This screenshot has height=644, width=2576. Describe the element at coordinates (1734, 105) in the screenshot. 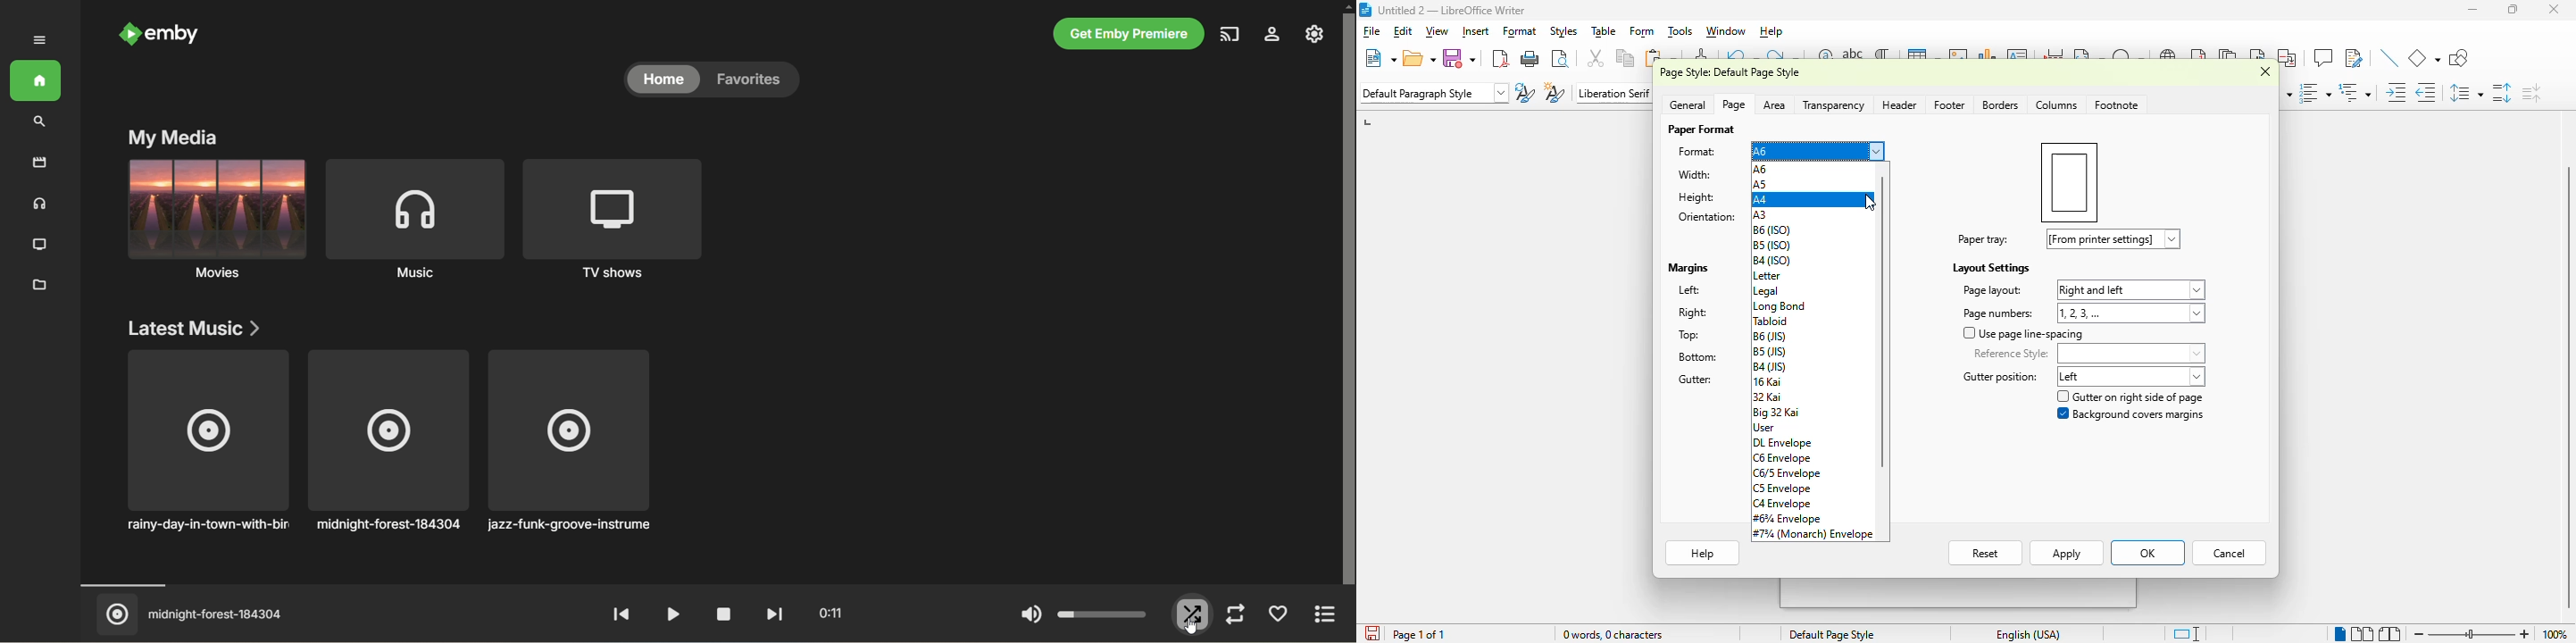

I see `page` at that location.